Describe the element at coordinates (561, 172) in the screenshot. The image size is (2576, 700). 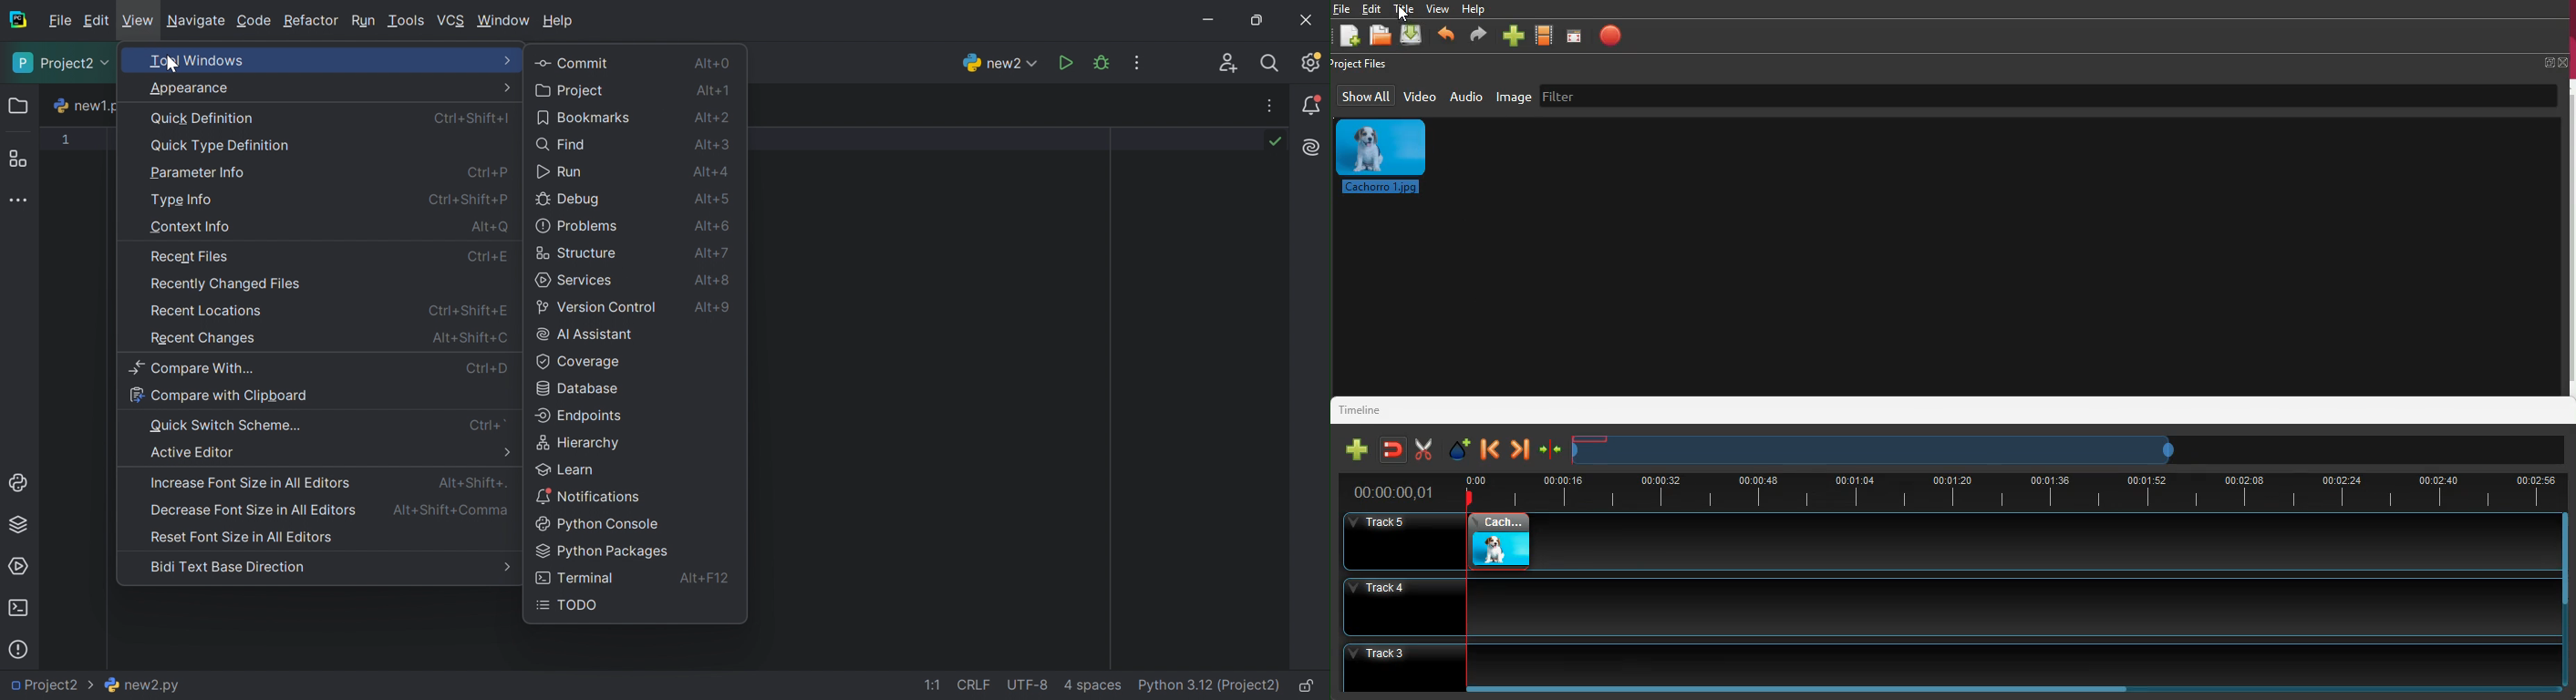
I see `Run` at that location.